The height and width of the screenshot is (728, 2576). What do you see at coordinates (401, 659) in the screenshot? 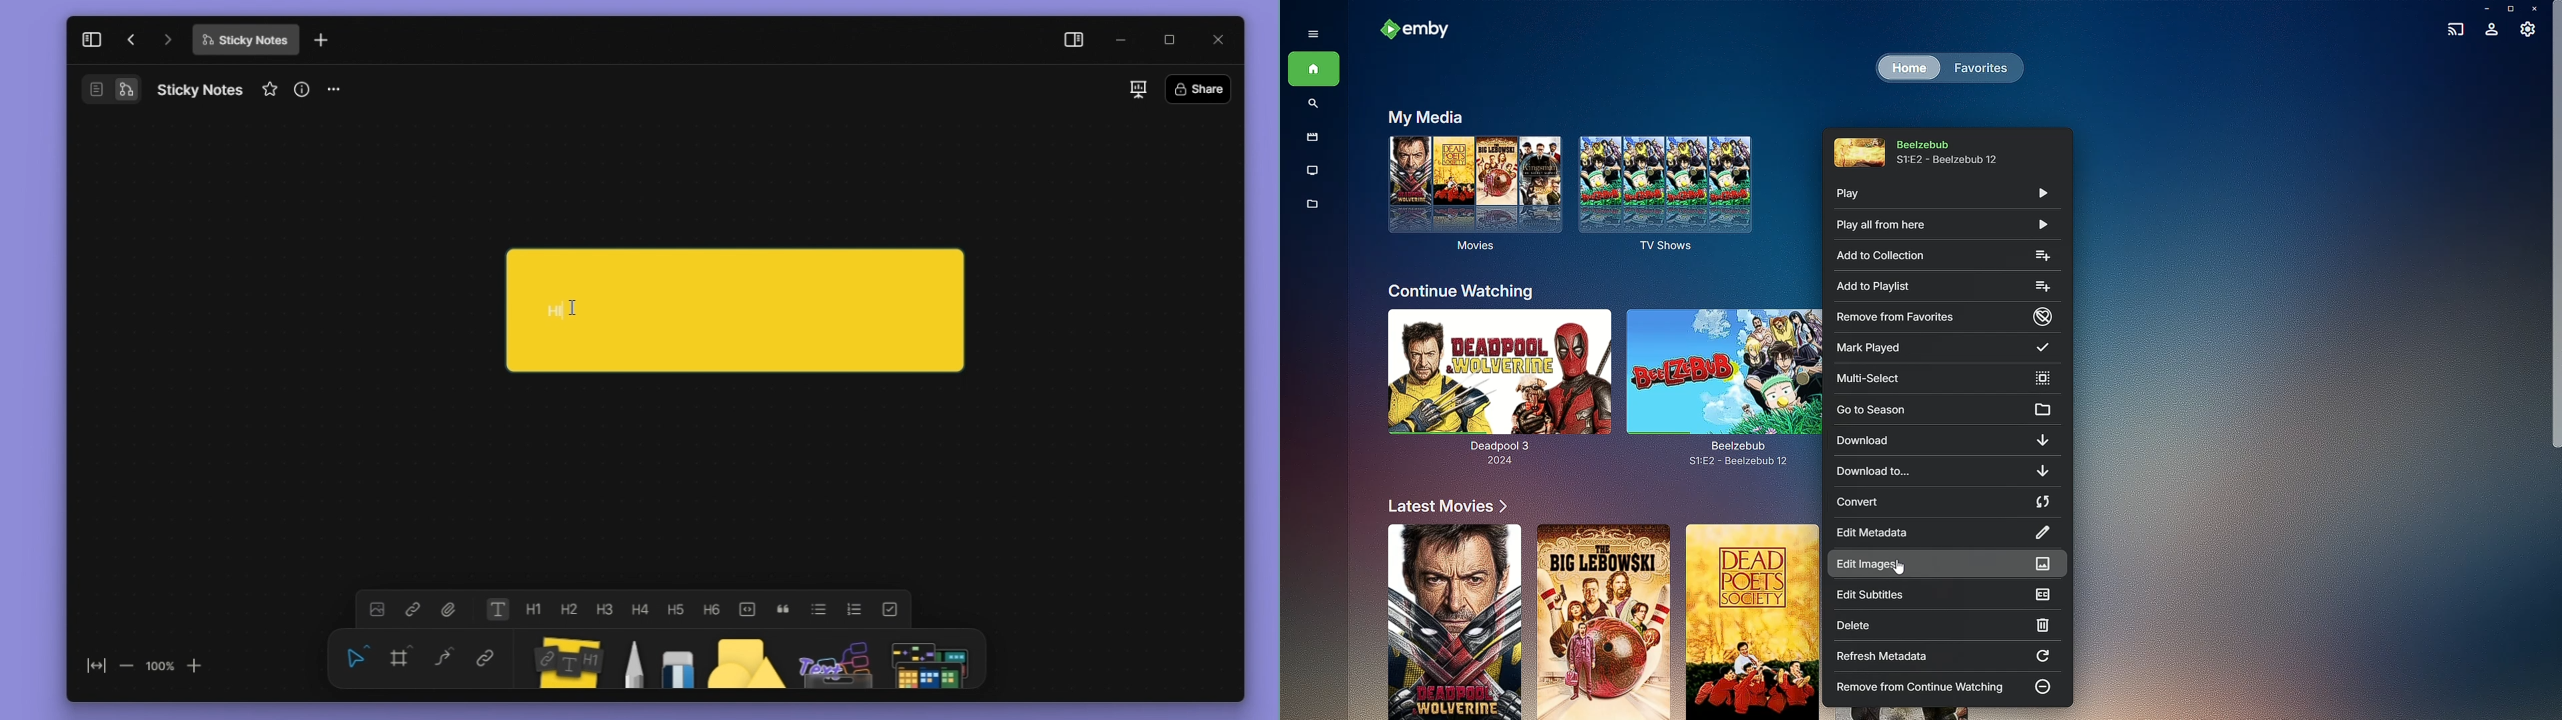
I see `framing` at bounding box center [401, 659].